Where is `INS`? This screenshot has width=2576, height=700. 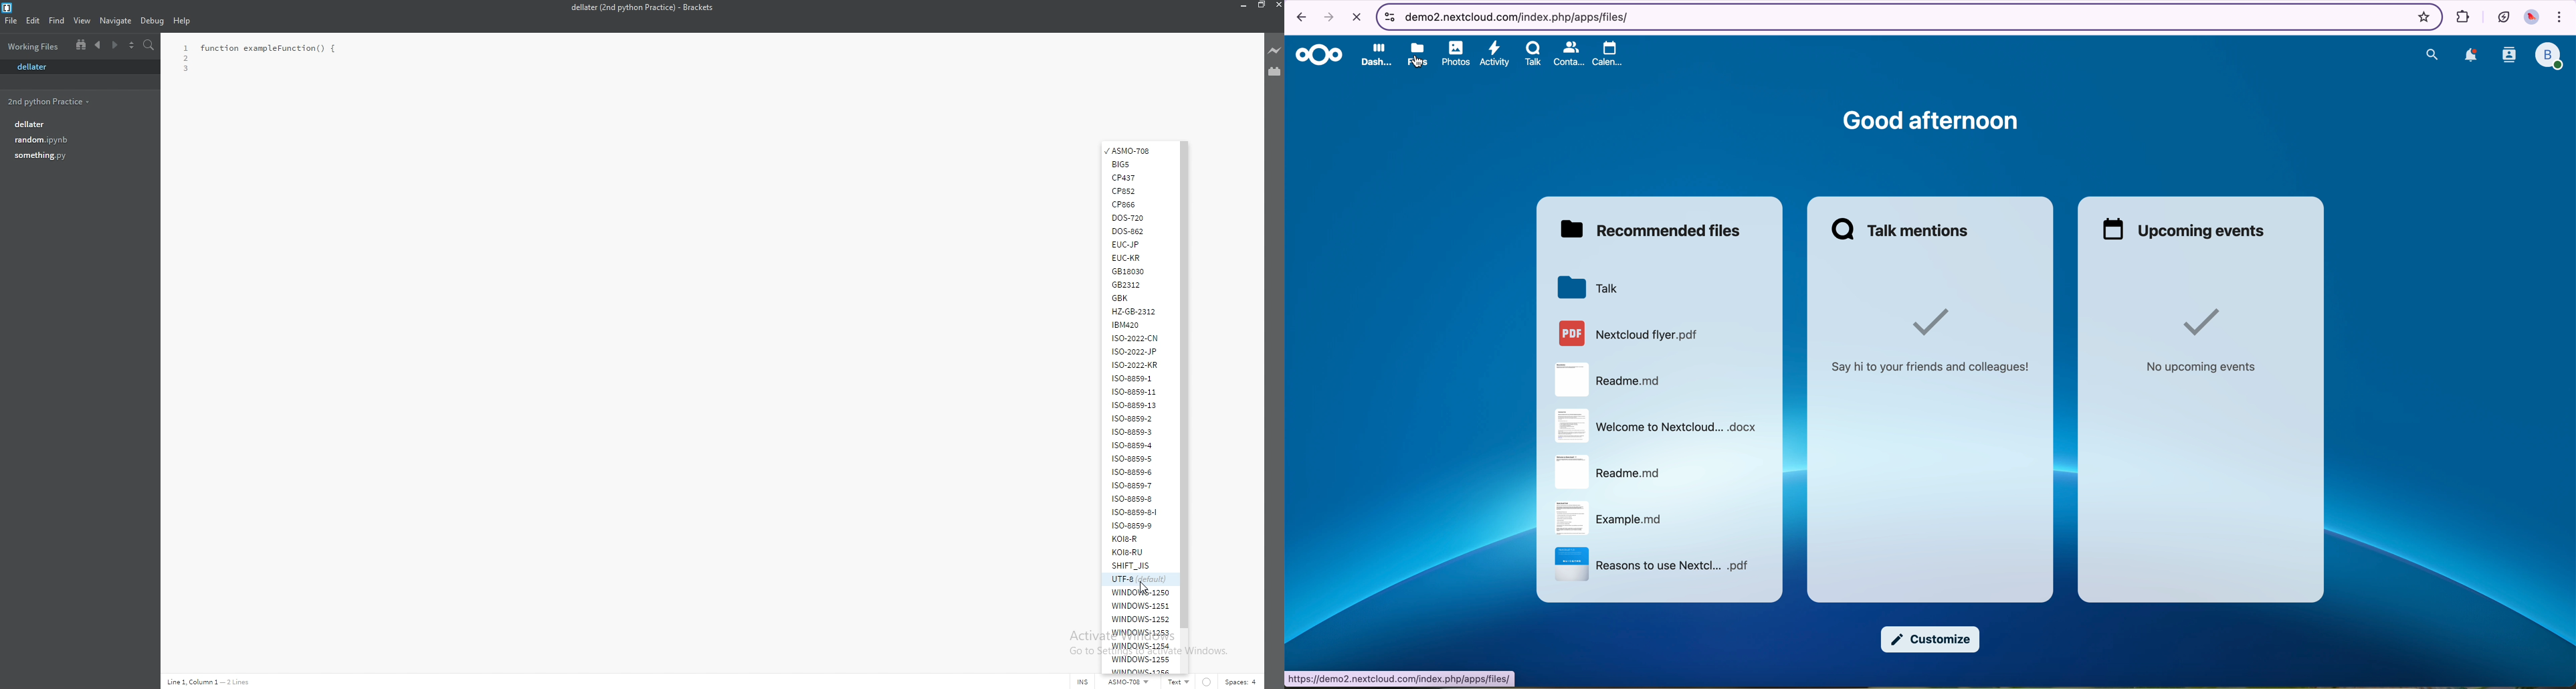 INS is located at coordinates (1082, 682).